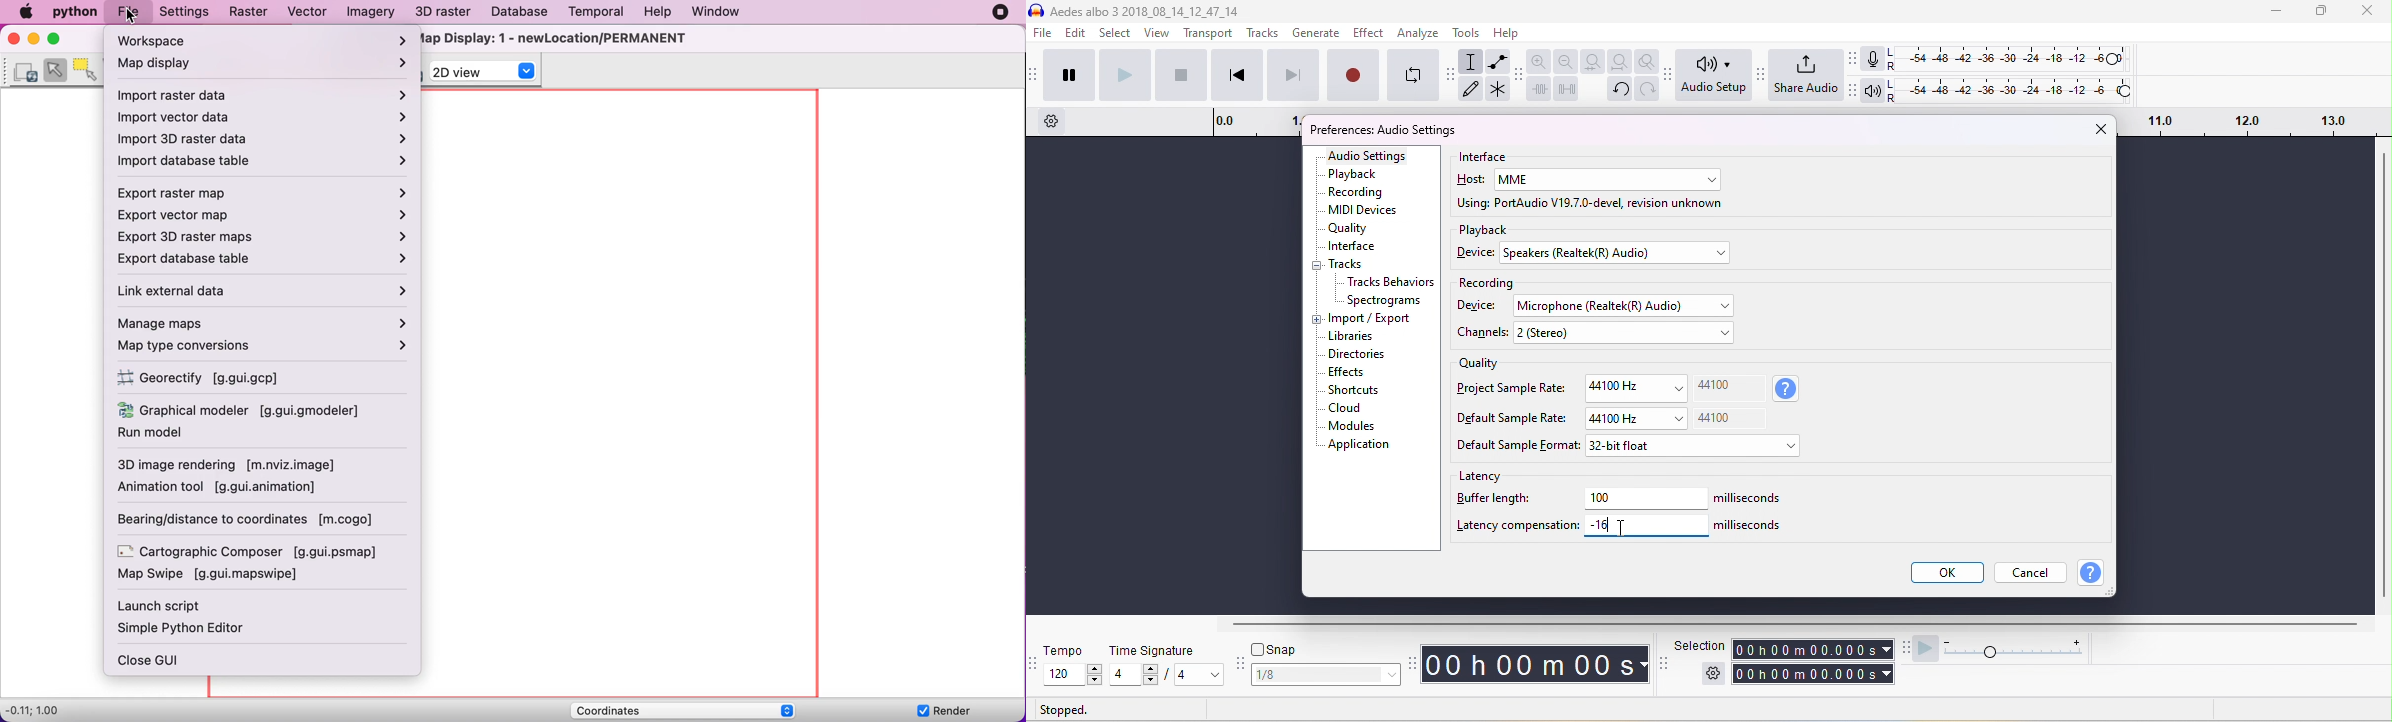  What do you see at coordinates (1945, 572) in the screenshot?
I see `ok ` at bounding box center [1945, 572].